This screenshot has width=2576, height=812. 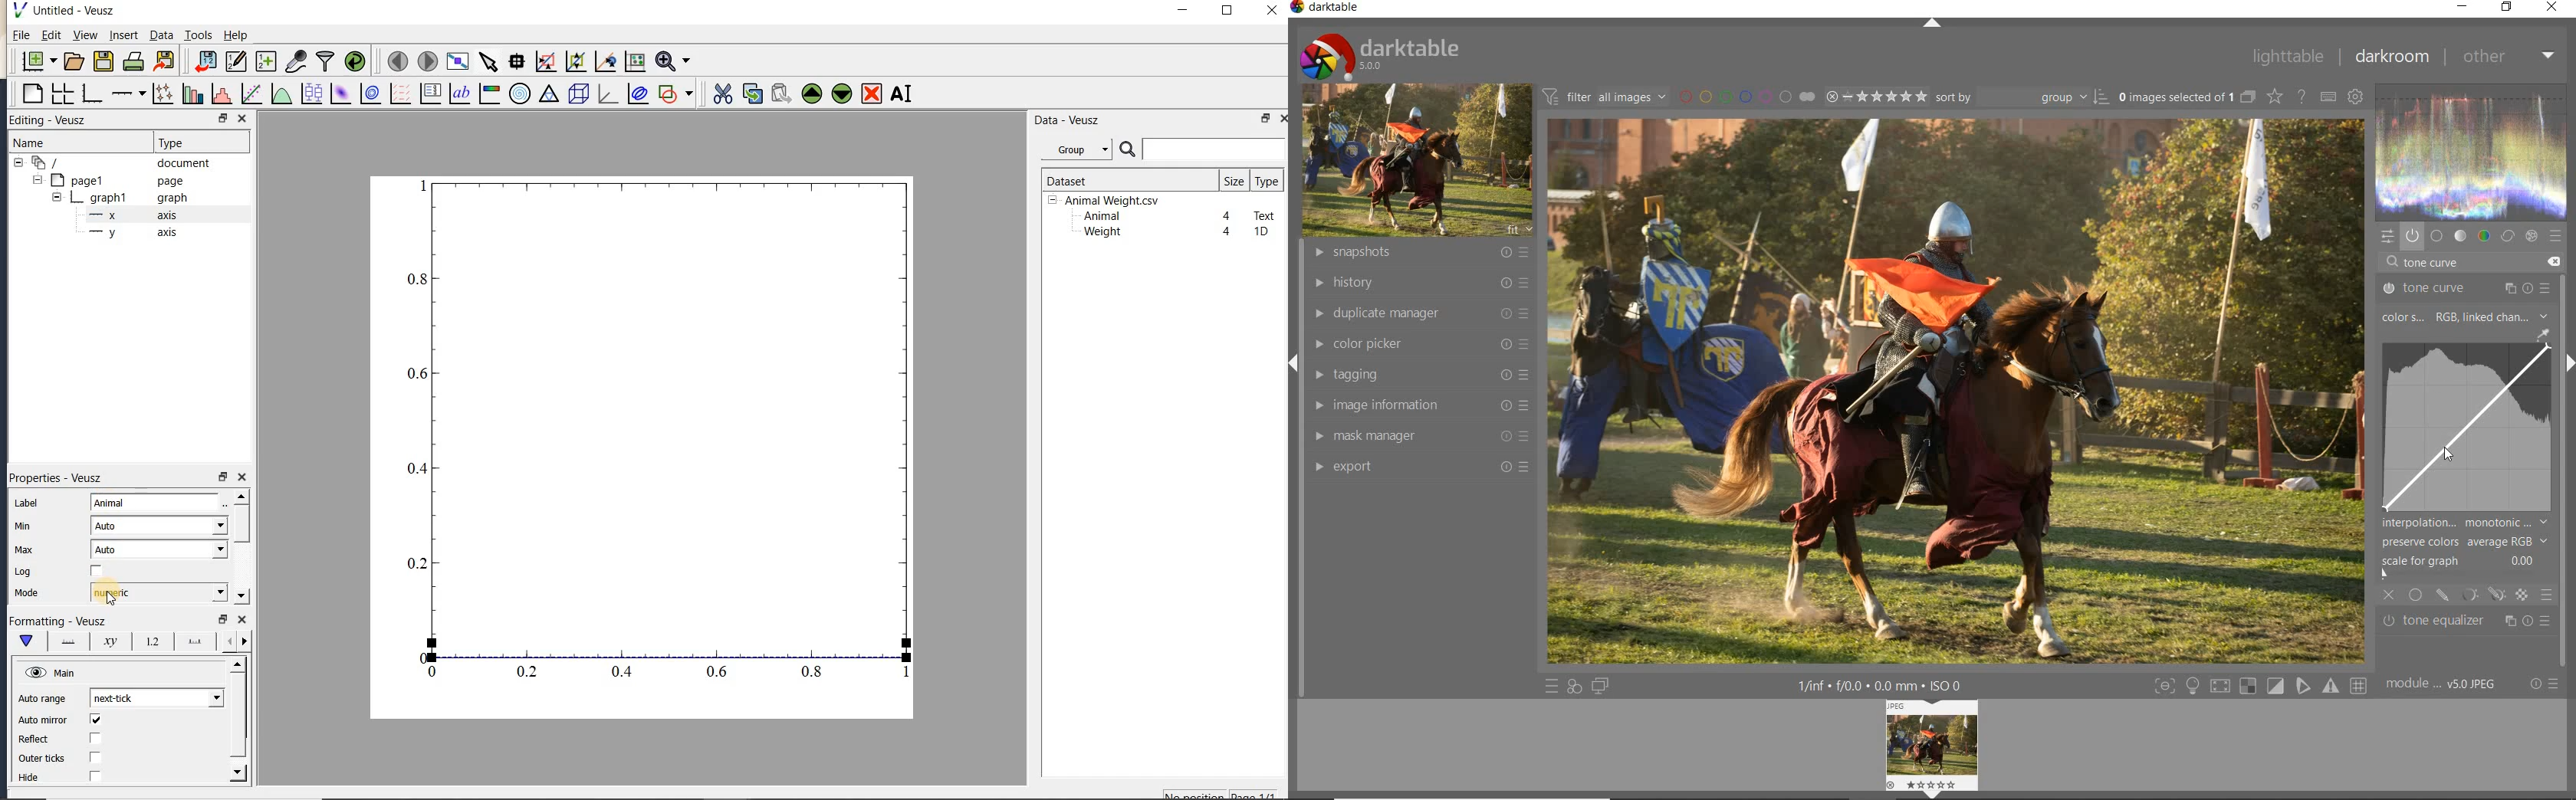 What do you see at coordinates (128, 93) in the screenshot?
I see `add an axis to the plot` at bounding box center [128, 93].